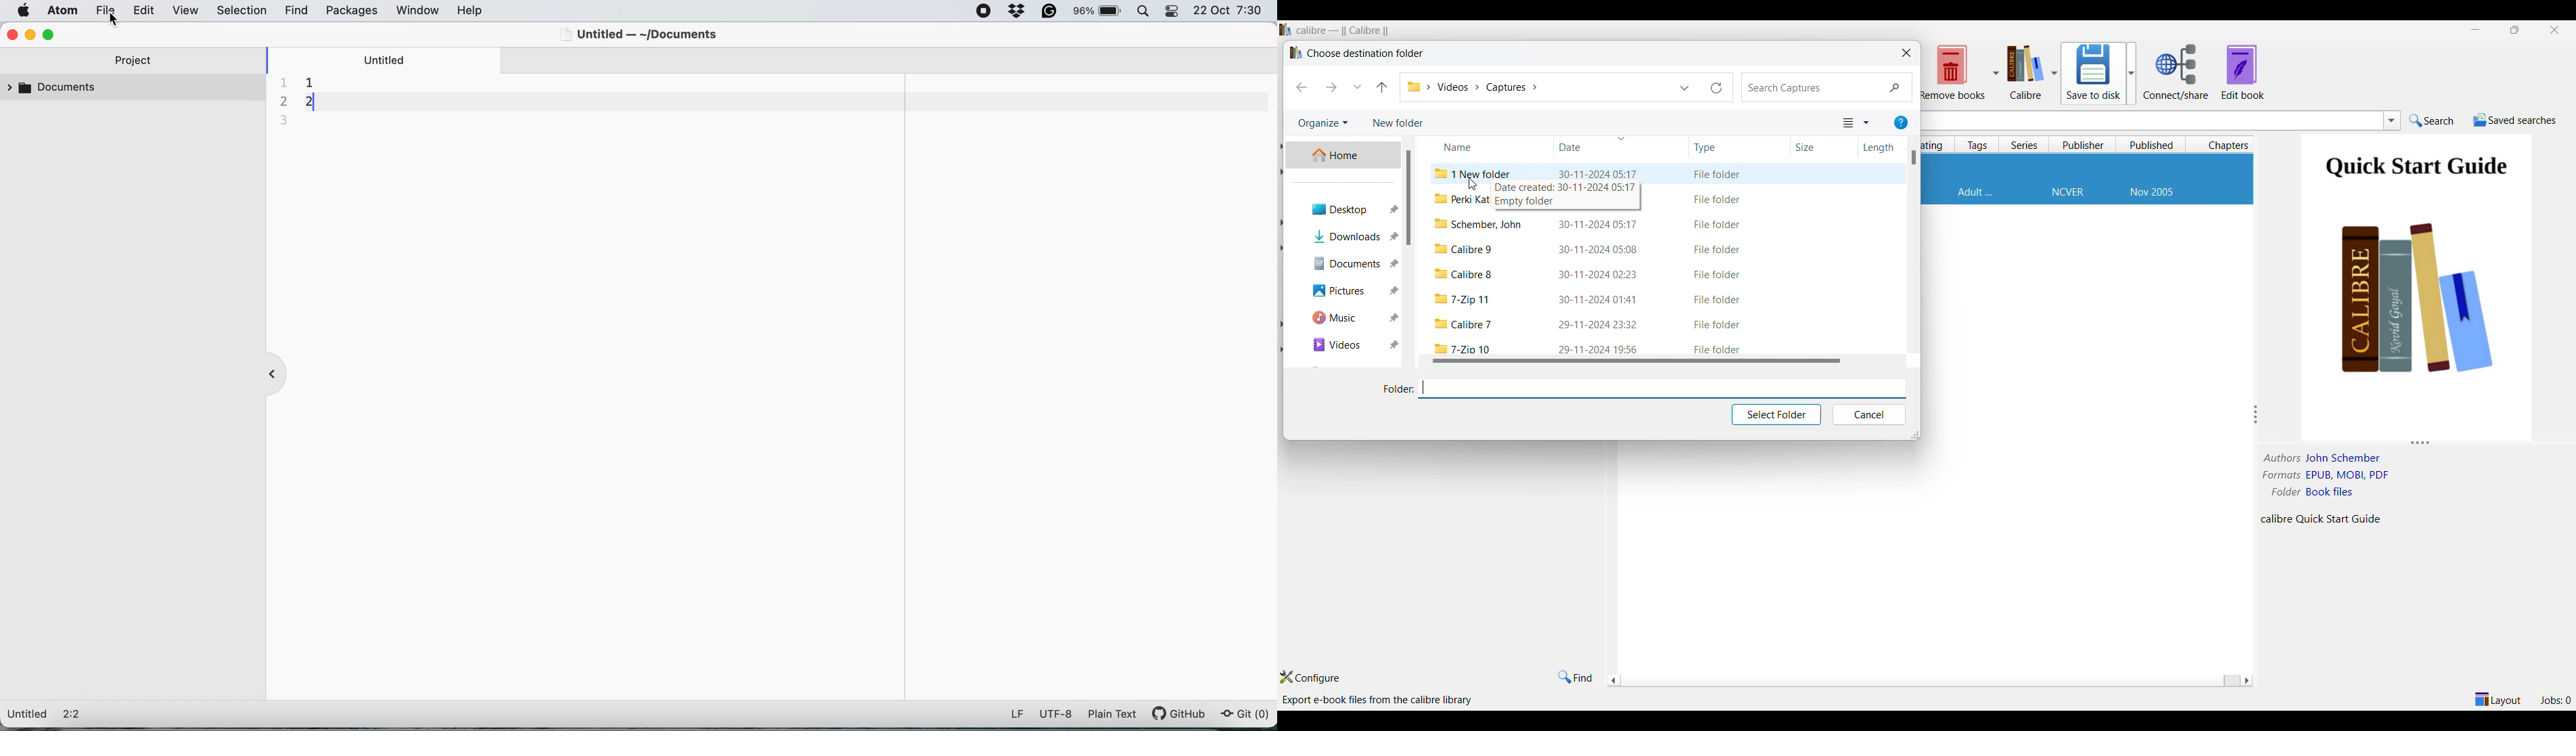  What do you see at coordinates (1048, 13) in the screenshot?
I see `grammarly` at bounding box center [1048, 13].